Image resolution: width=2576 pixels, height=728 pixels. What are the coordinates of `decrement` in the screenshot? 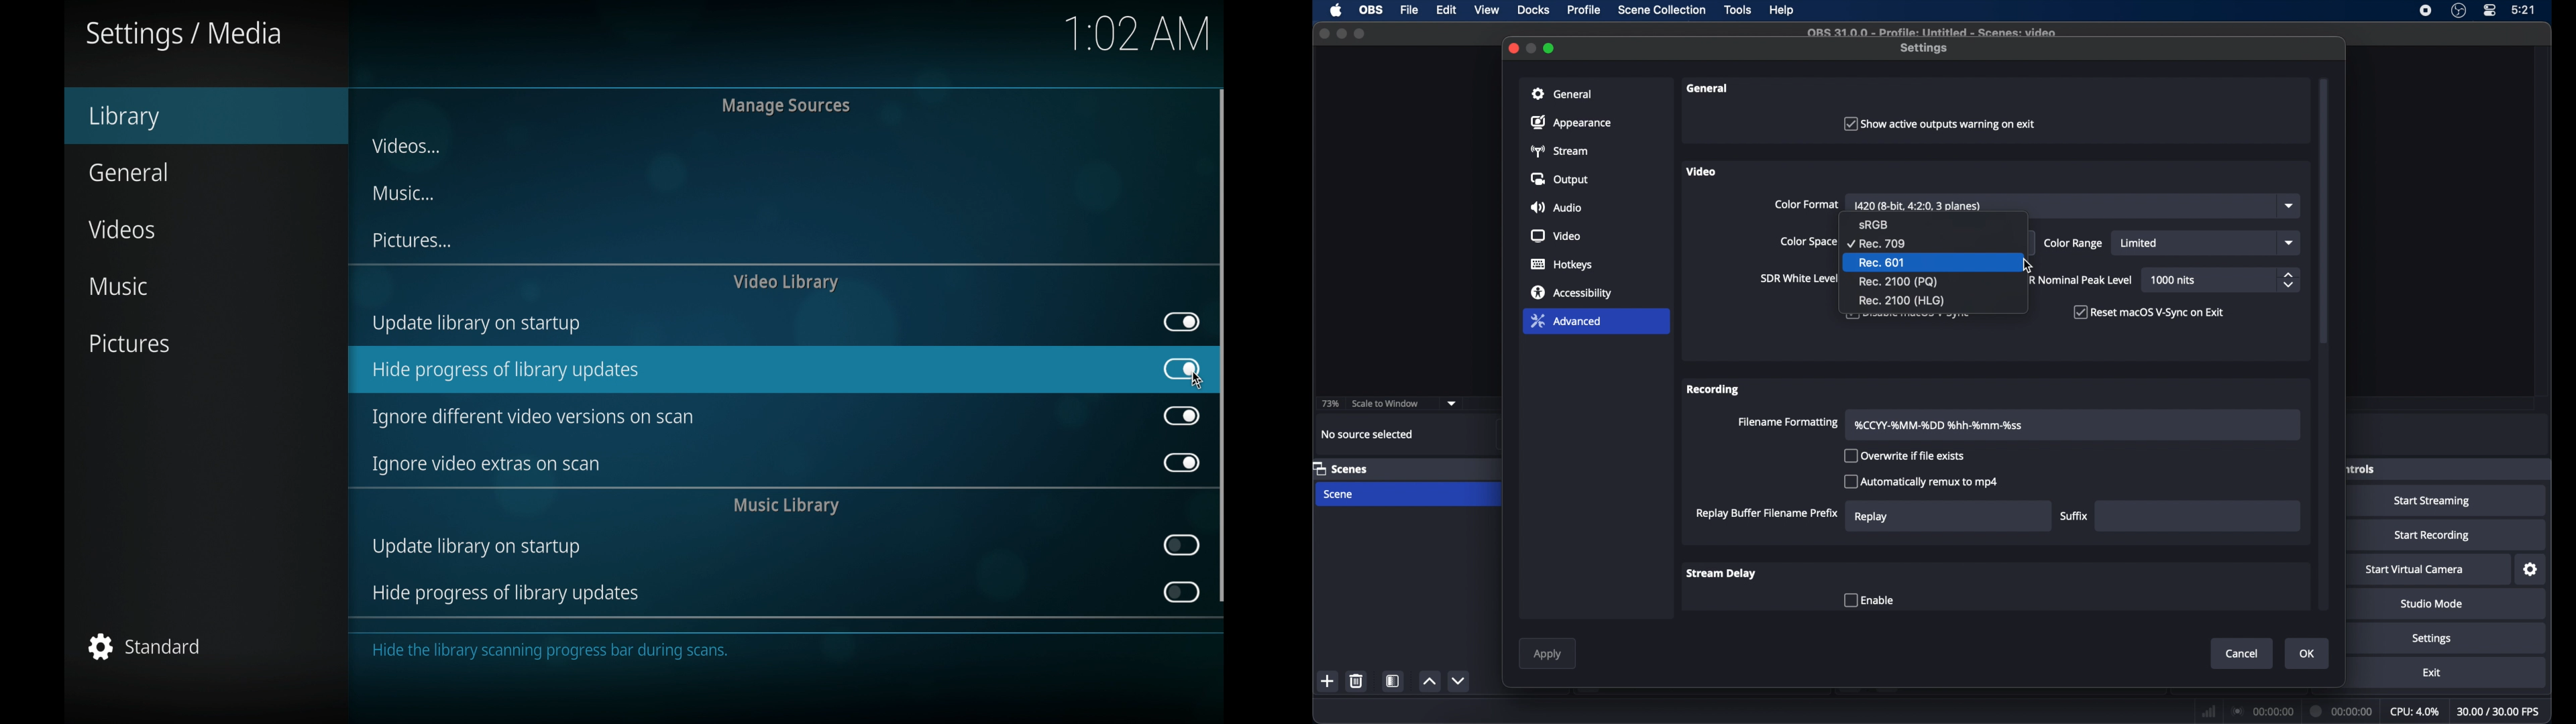 It's located at (1460, 680).